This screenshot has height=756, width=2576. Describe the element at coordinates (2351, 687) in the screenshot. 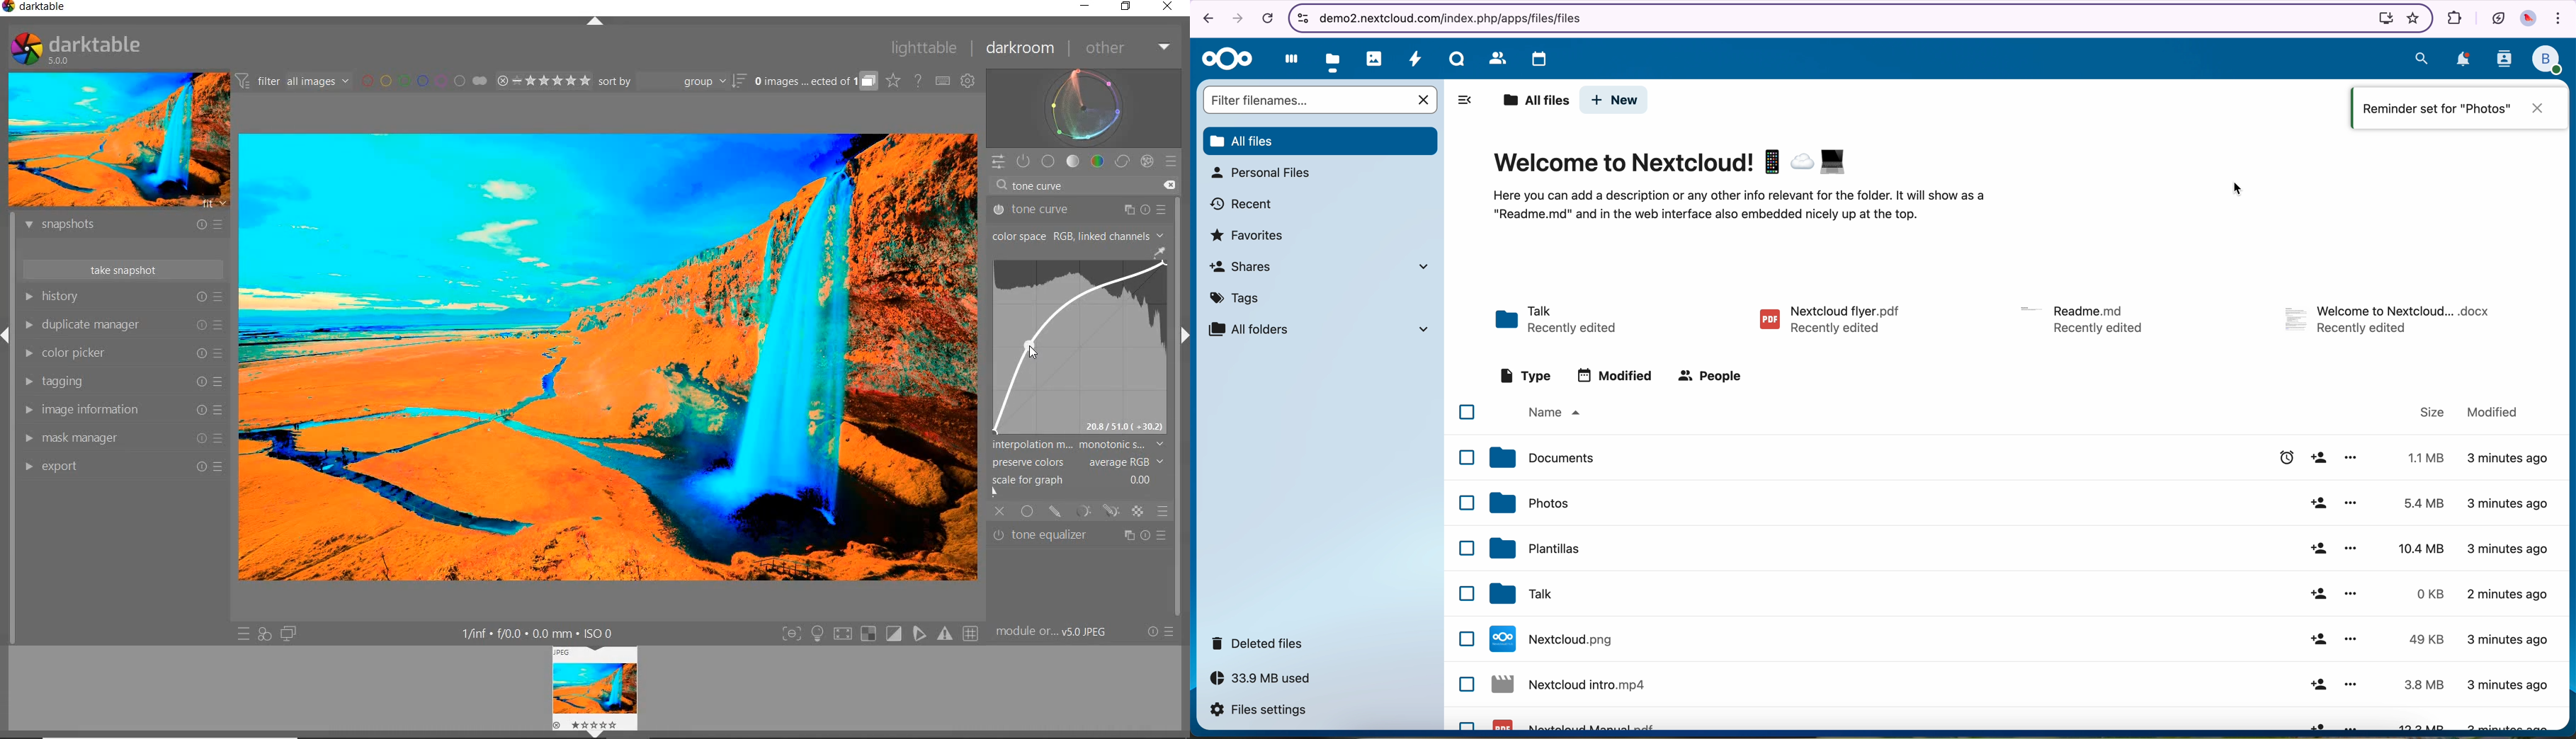

I see `more options` at that location.